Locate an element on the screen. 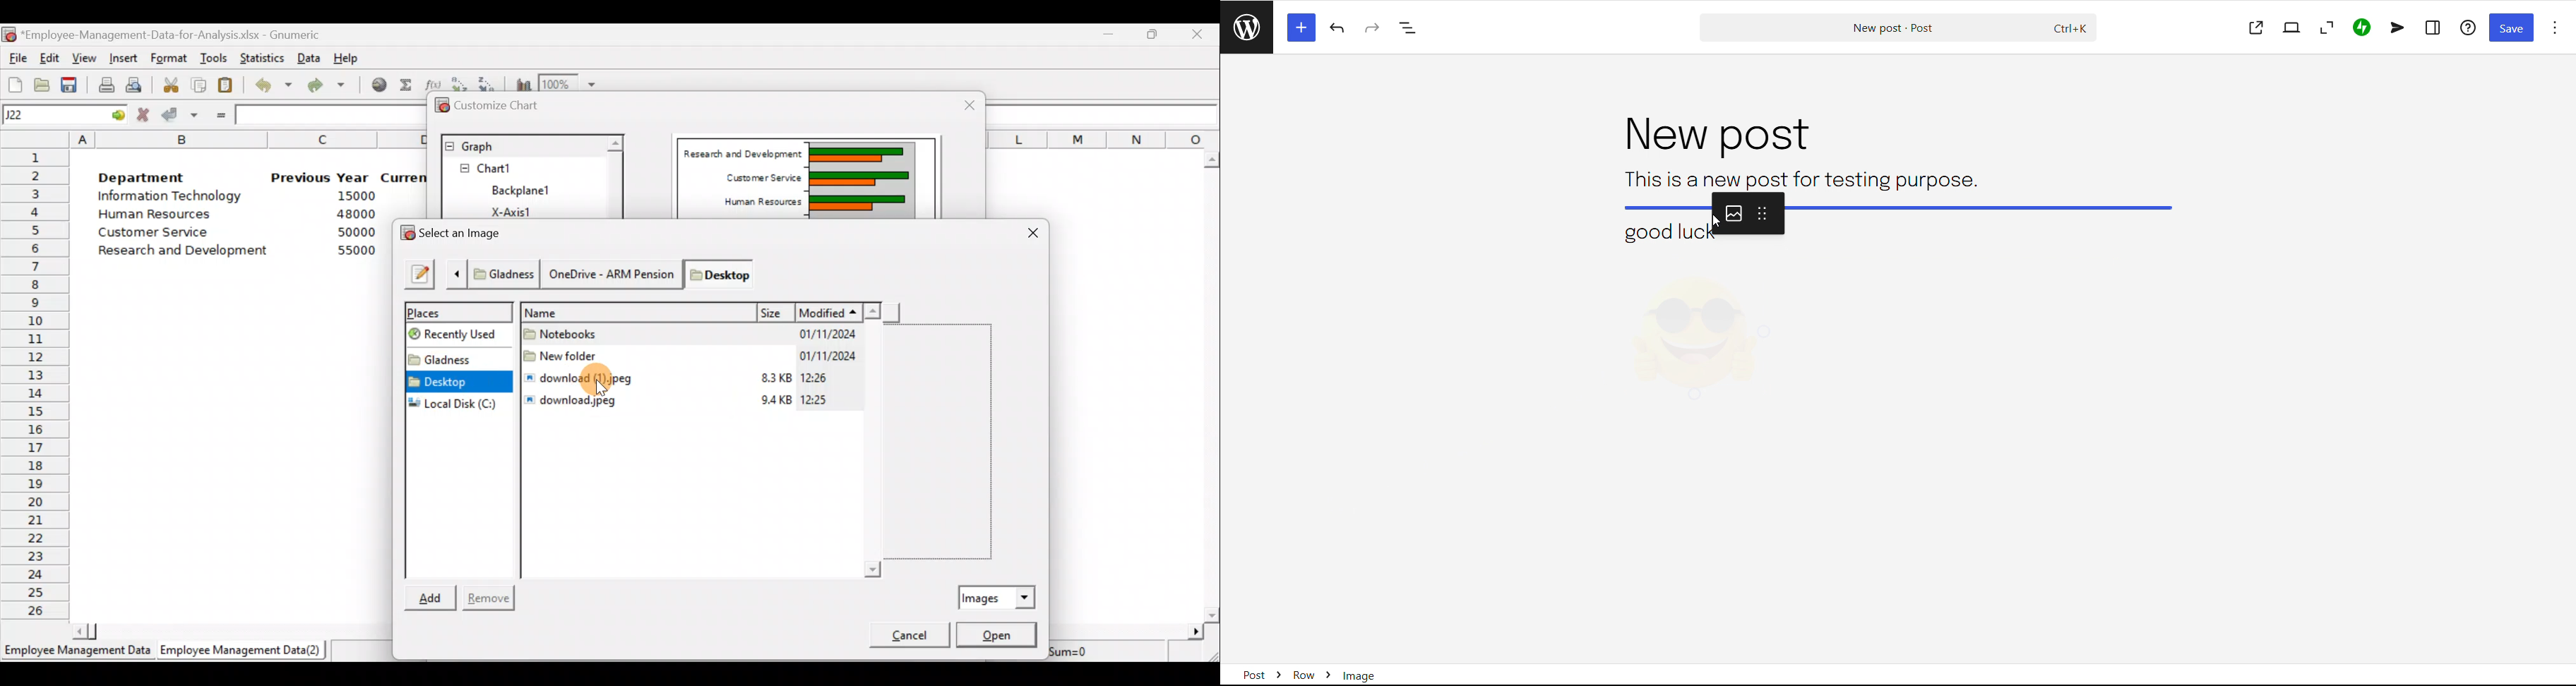 Image resolution: width=2576 pixels, height=700 pixels. options is located at coordinates (2555, 28).